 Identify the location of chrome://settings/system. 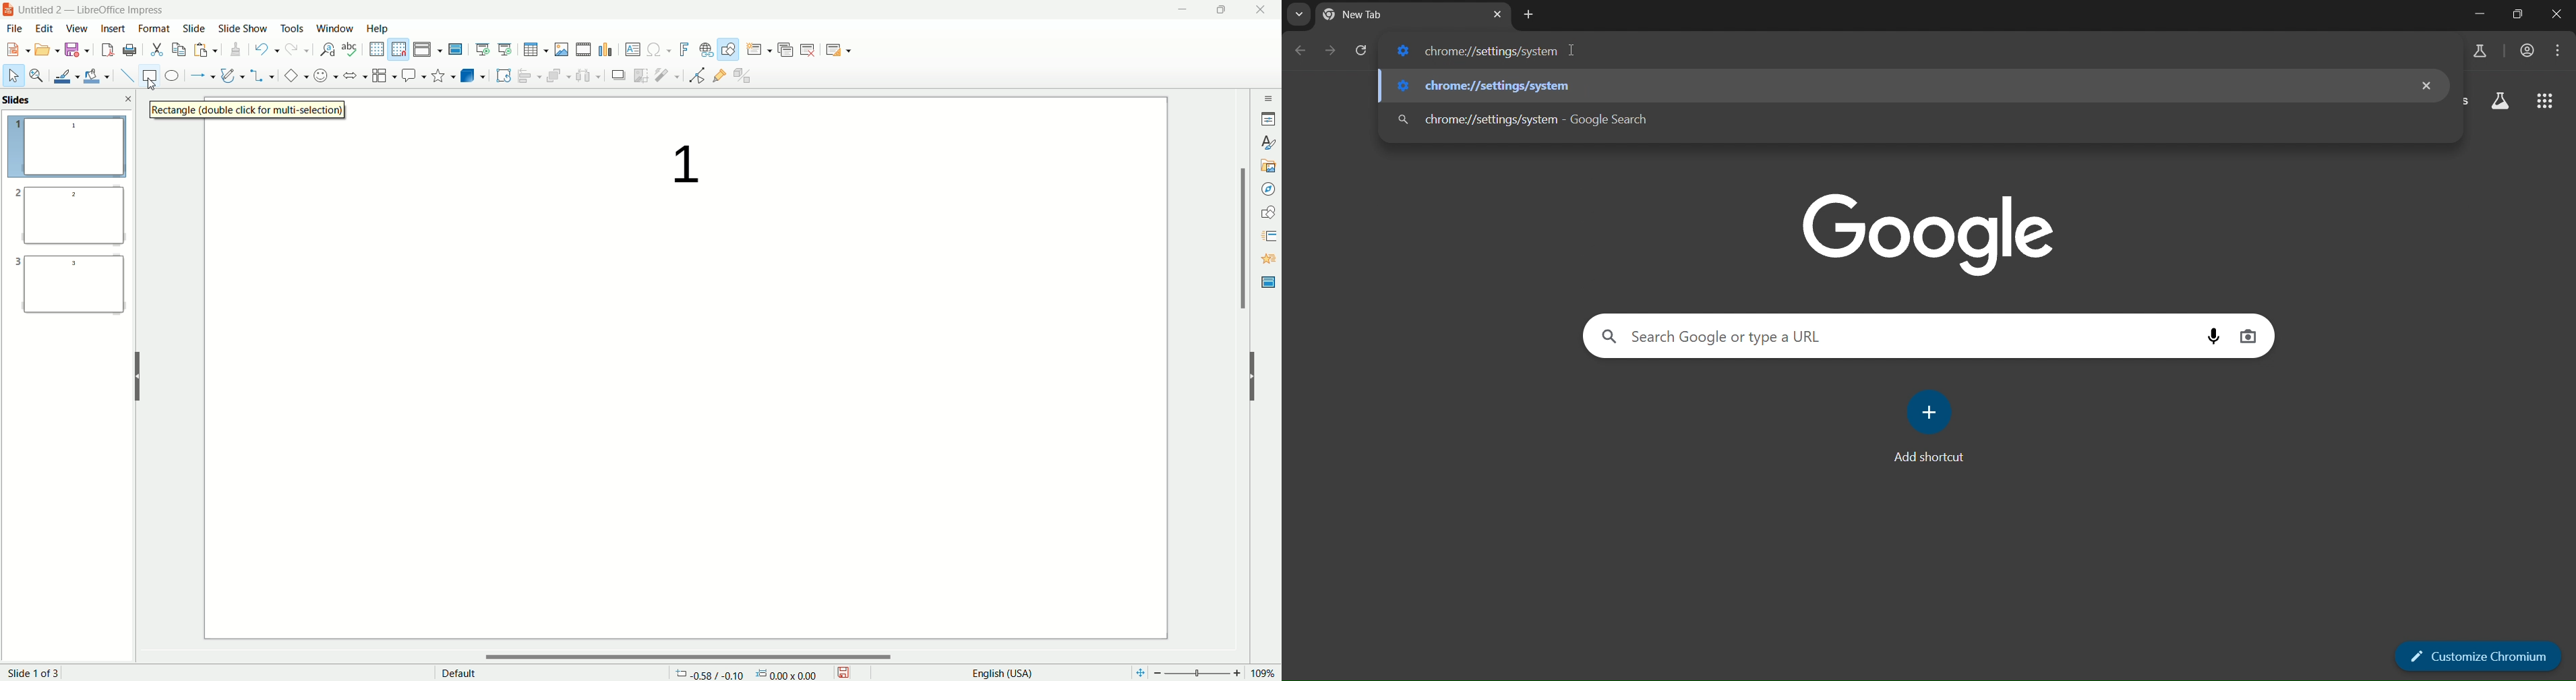
(1476, 51).